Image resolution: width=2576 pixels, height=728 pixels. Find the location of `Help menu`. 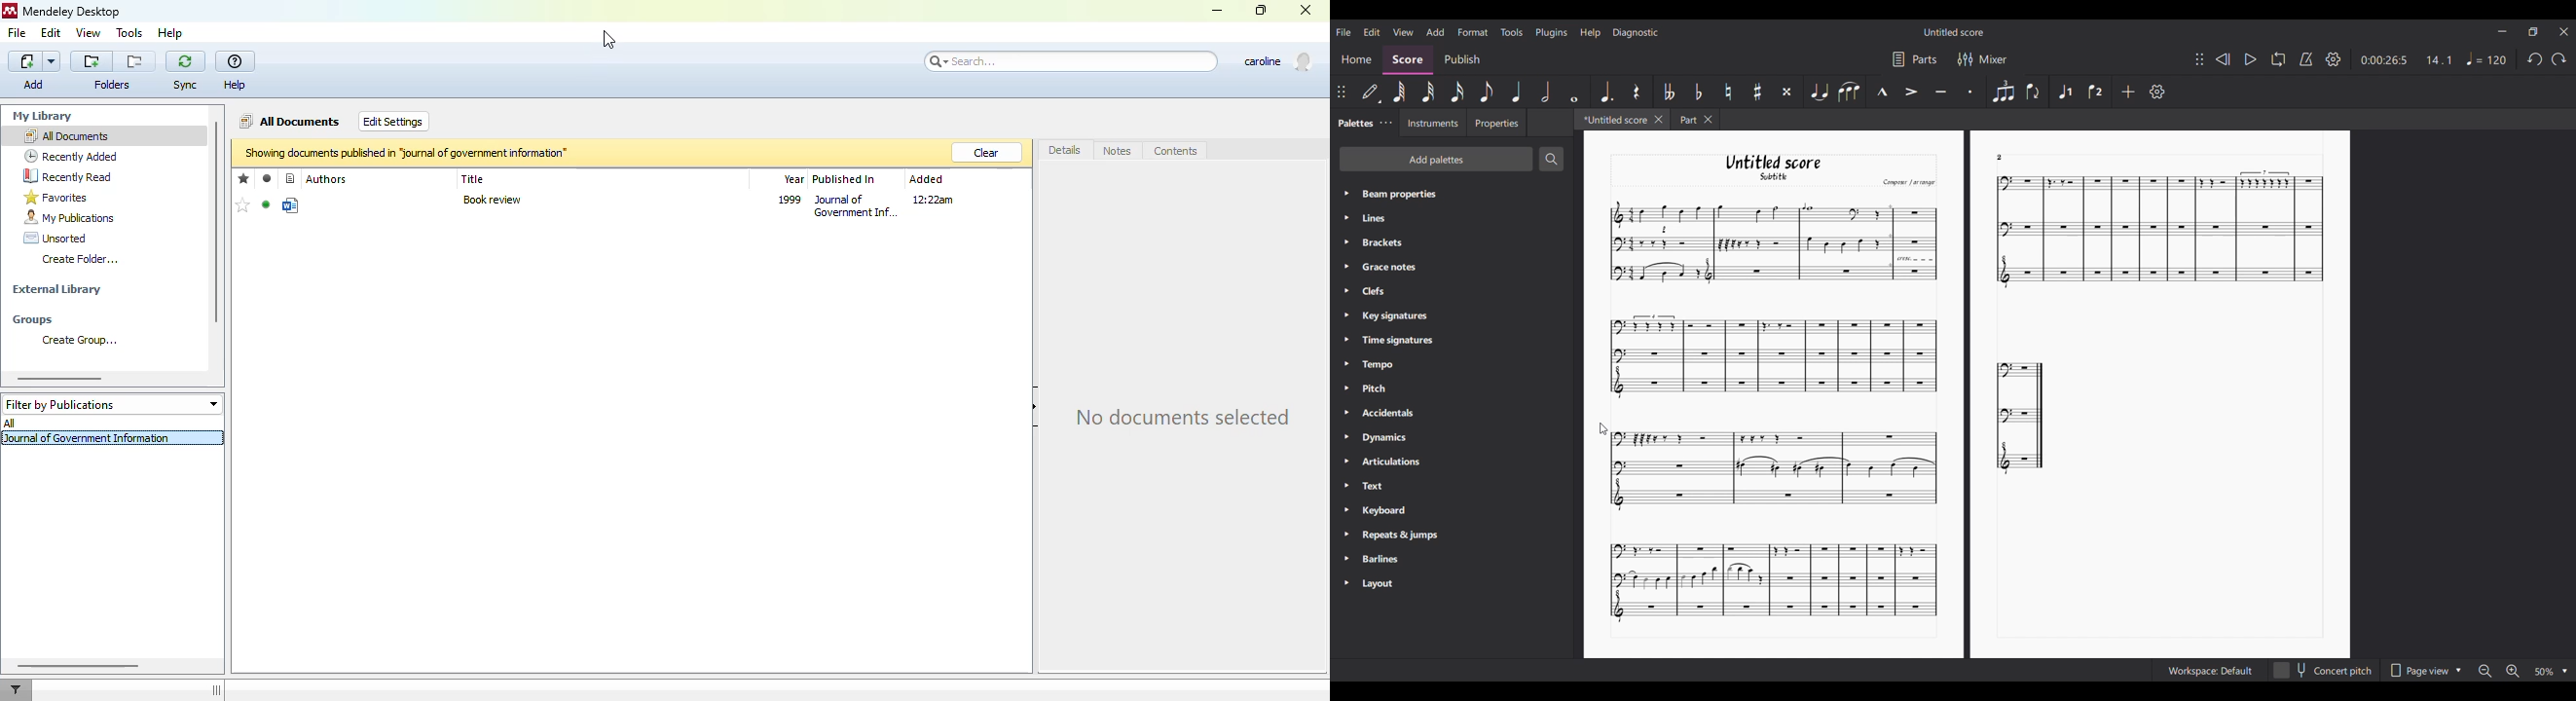

Help menu is located at coordinates (1590, 32).